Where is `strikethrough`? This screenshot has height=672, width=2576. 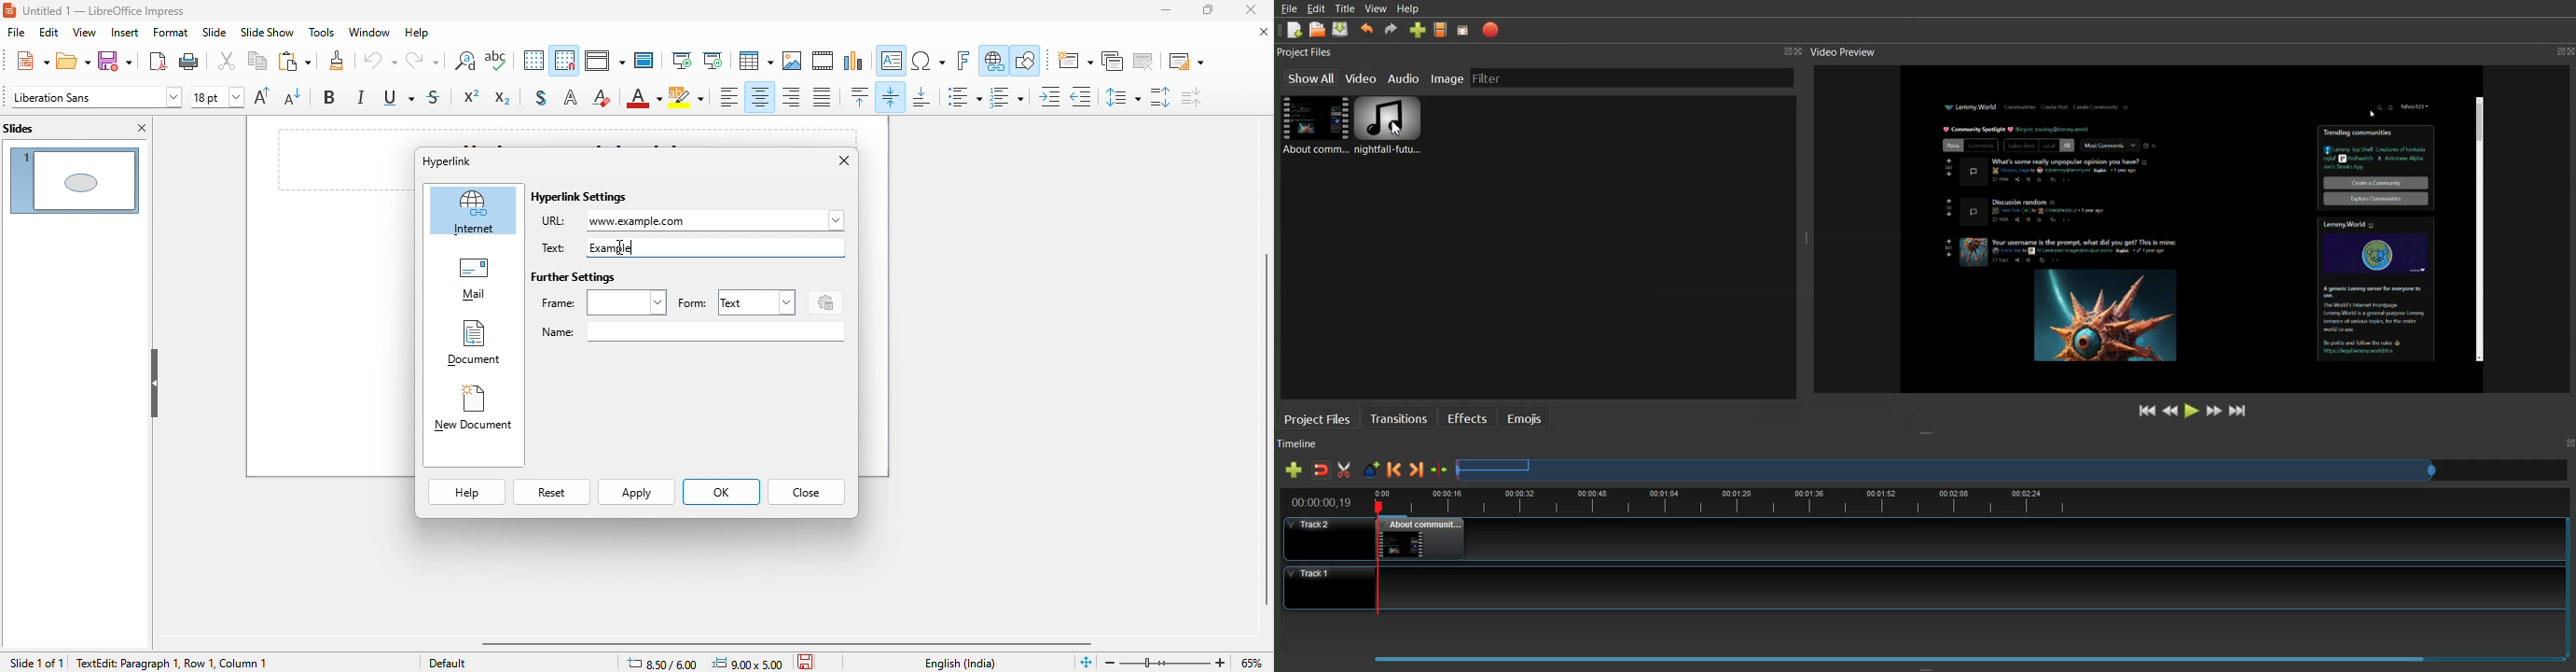 strikethrough is located at coordinates (437, 99).